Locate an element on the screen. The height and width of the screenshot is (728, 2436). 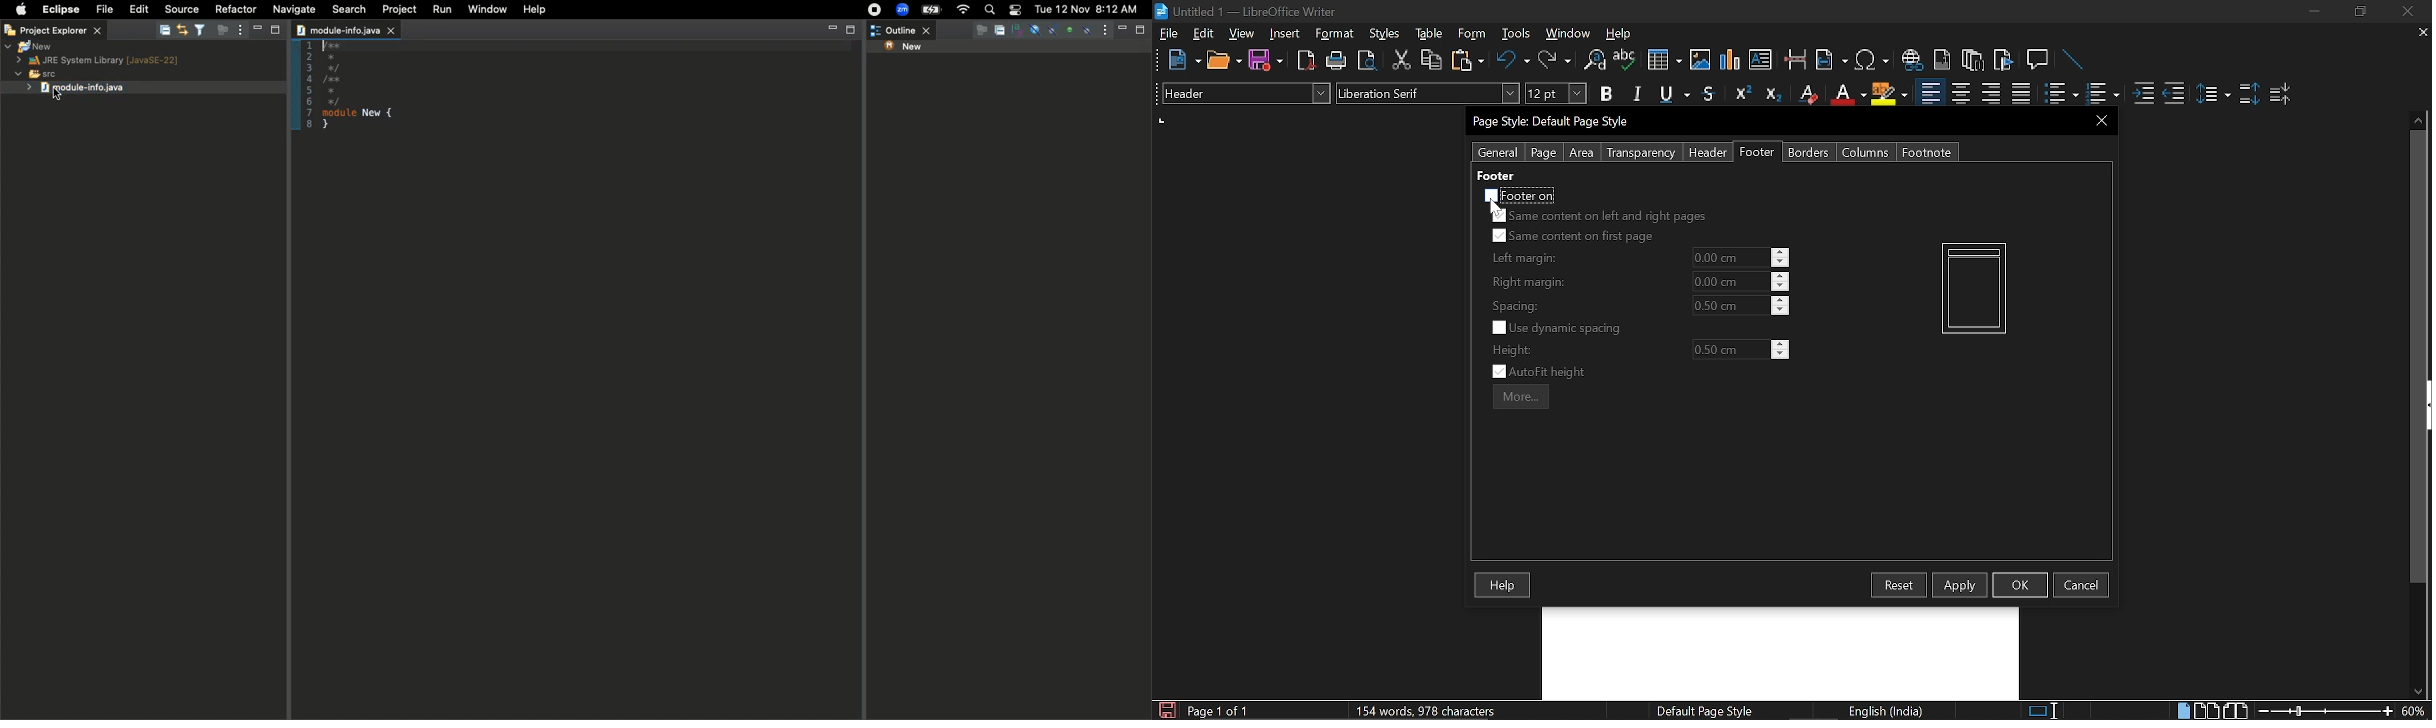
Insert bibliography is located at coordinates (2004, 61).